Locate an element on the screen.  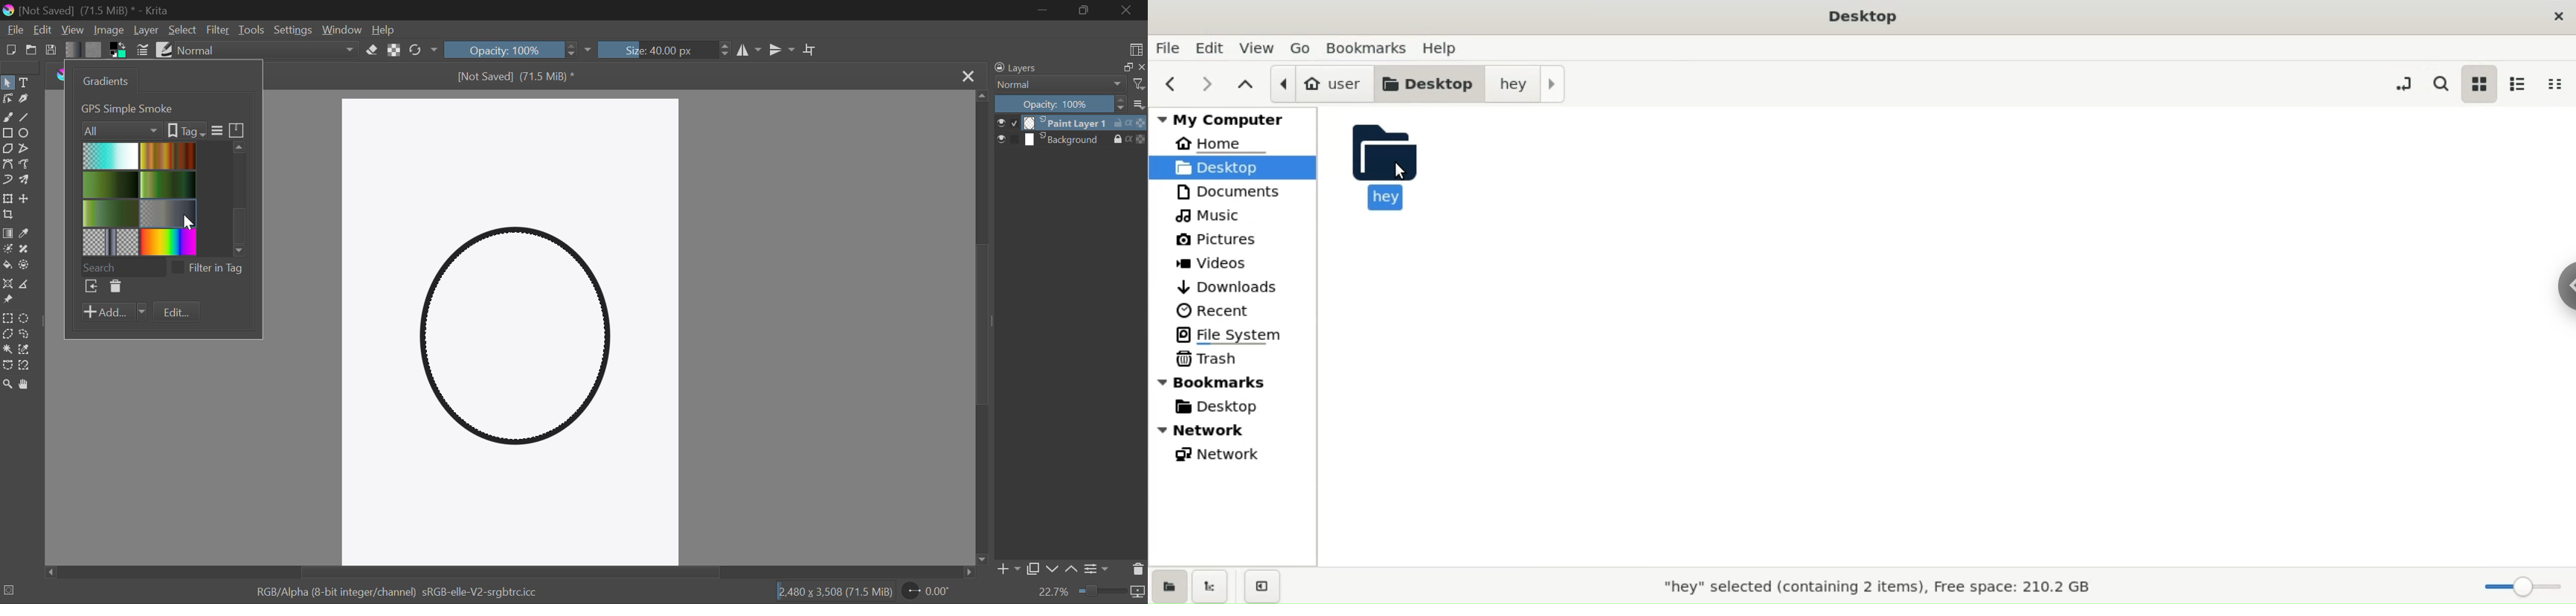
Transform Layer is located at coordinates (8, 200).